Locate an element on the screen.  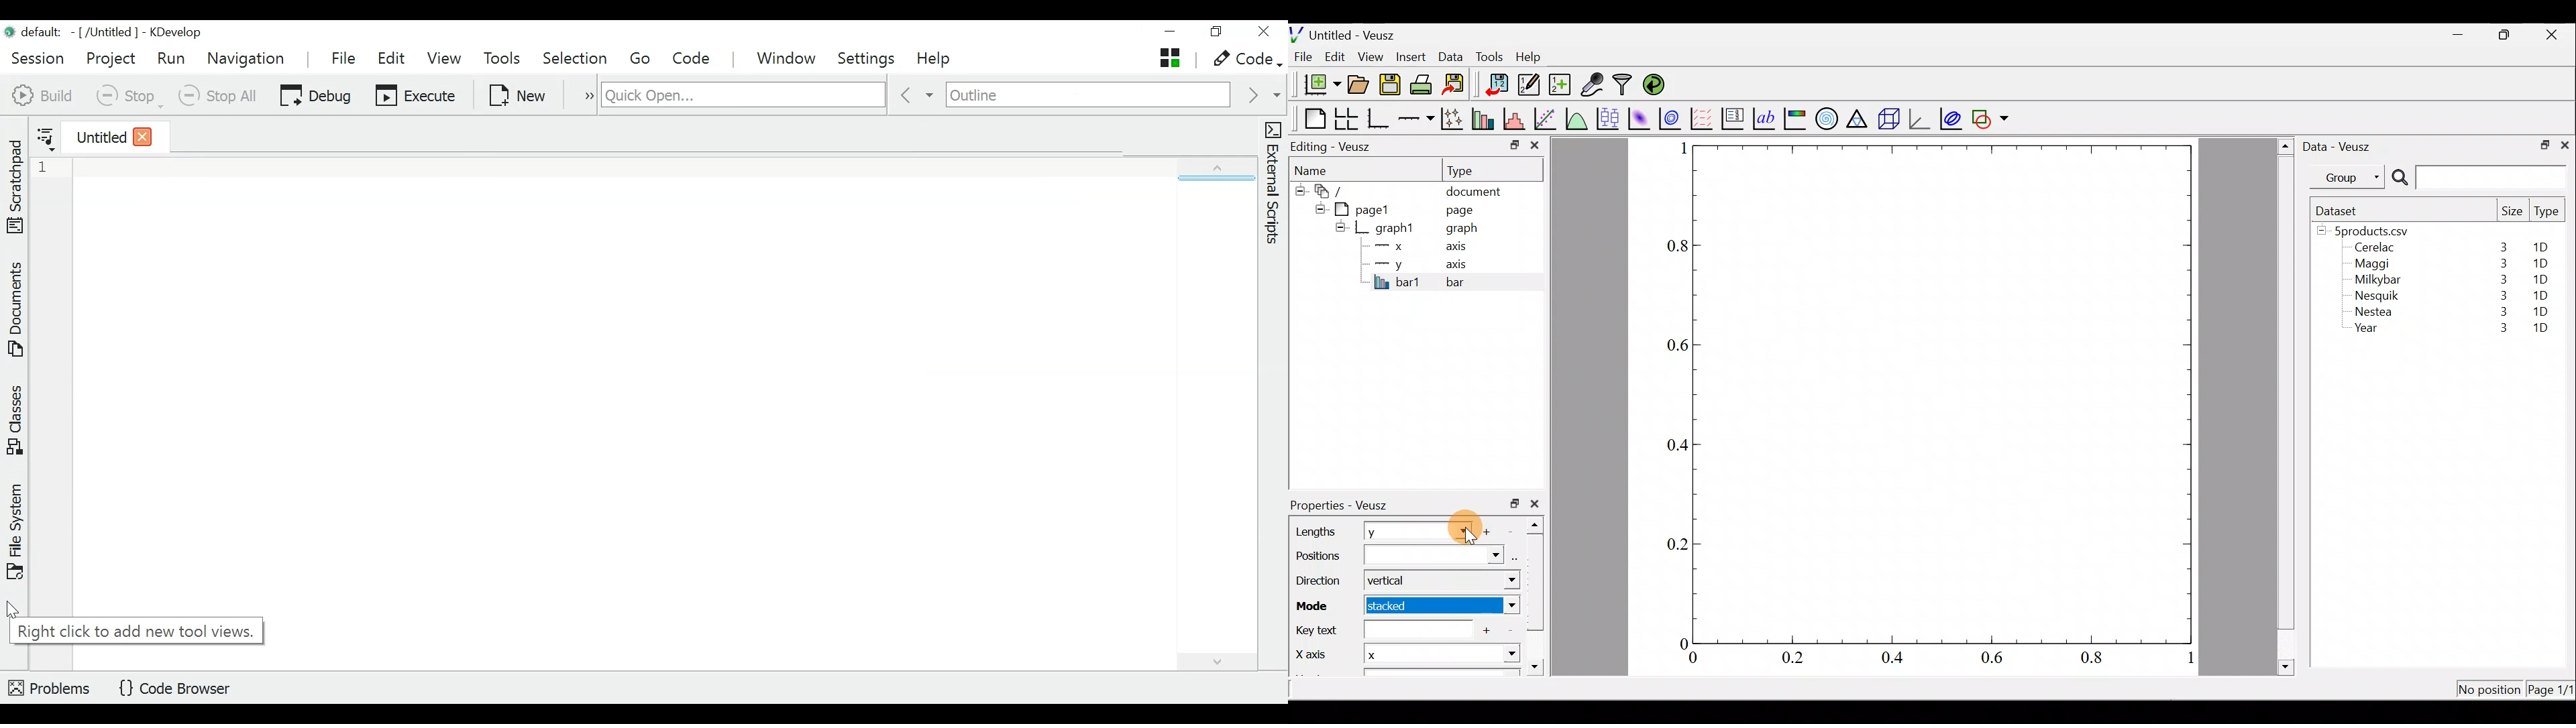
axis is located at coordinates (1460, 248).